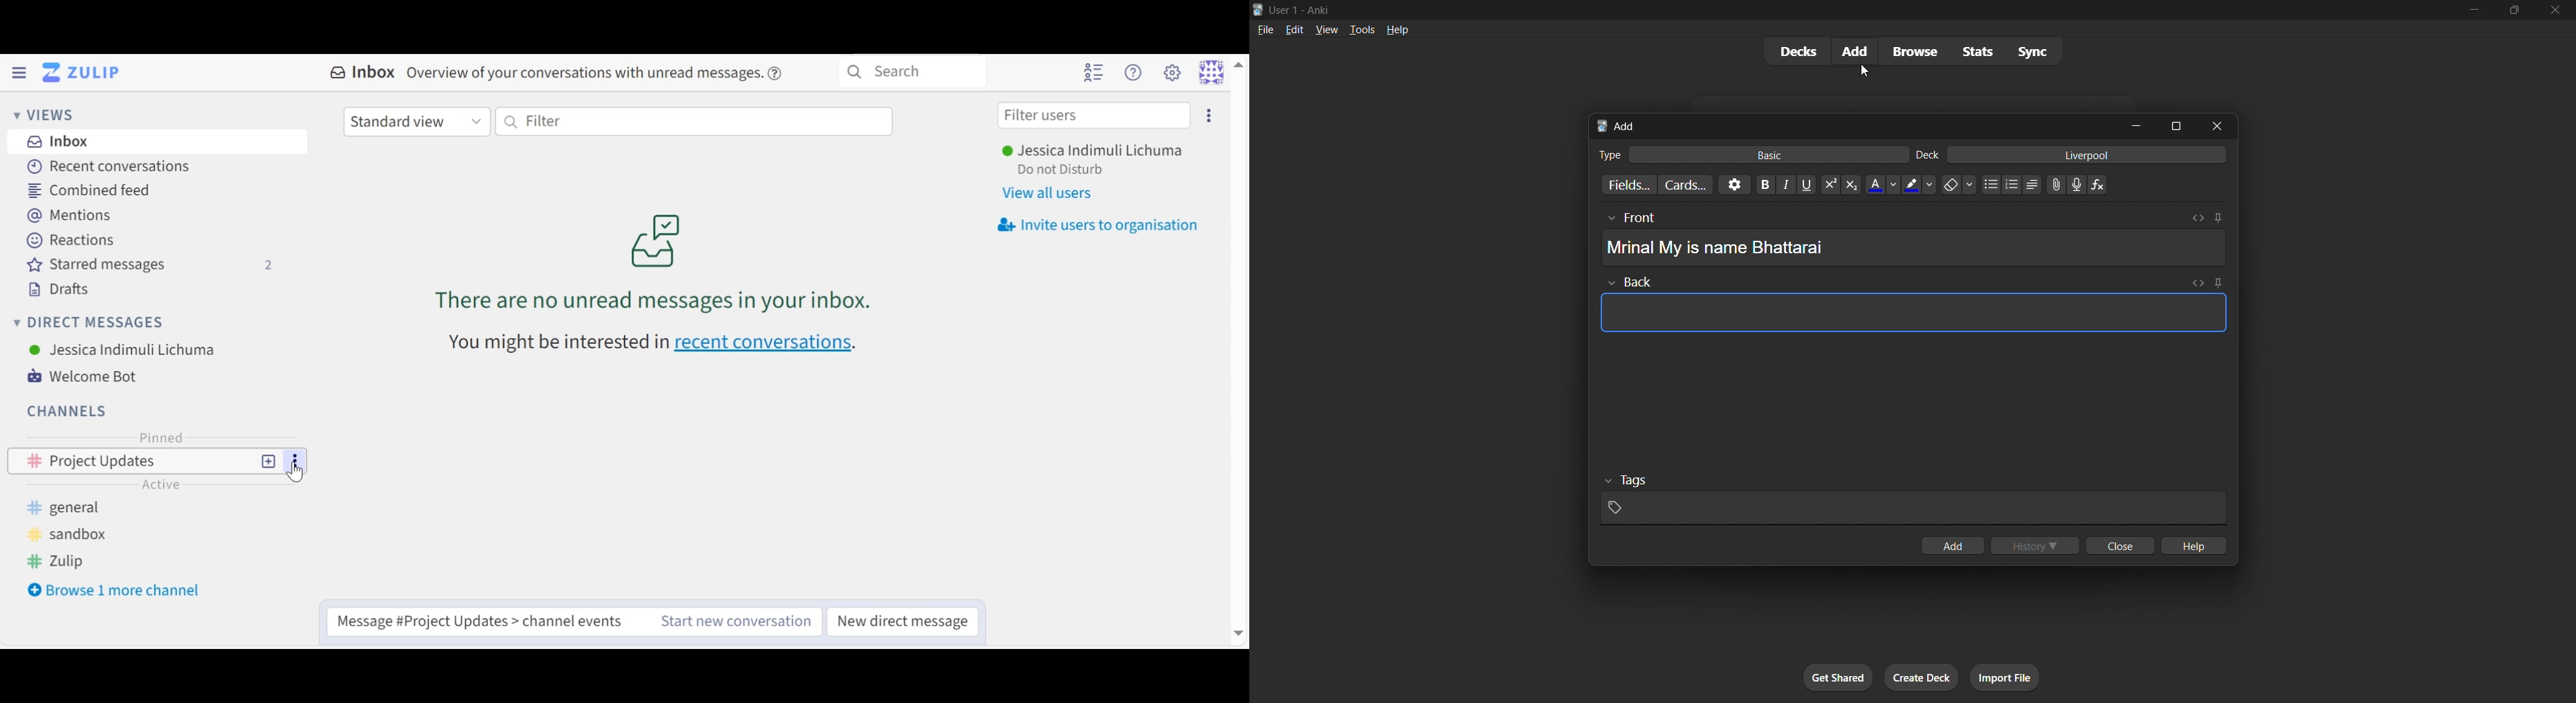 The height and width of the screenshot is (728, 2576). What do you see at coordinates (1951, 545) in the screenshot?
I see `add` at bounding box center [1951, 545].